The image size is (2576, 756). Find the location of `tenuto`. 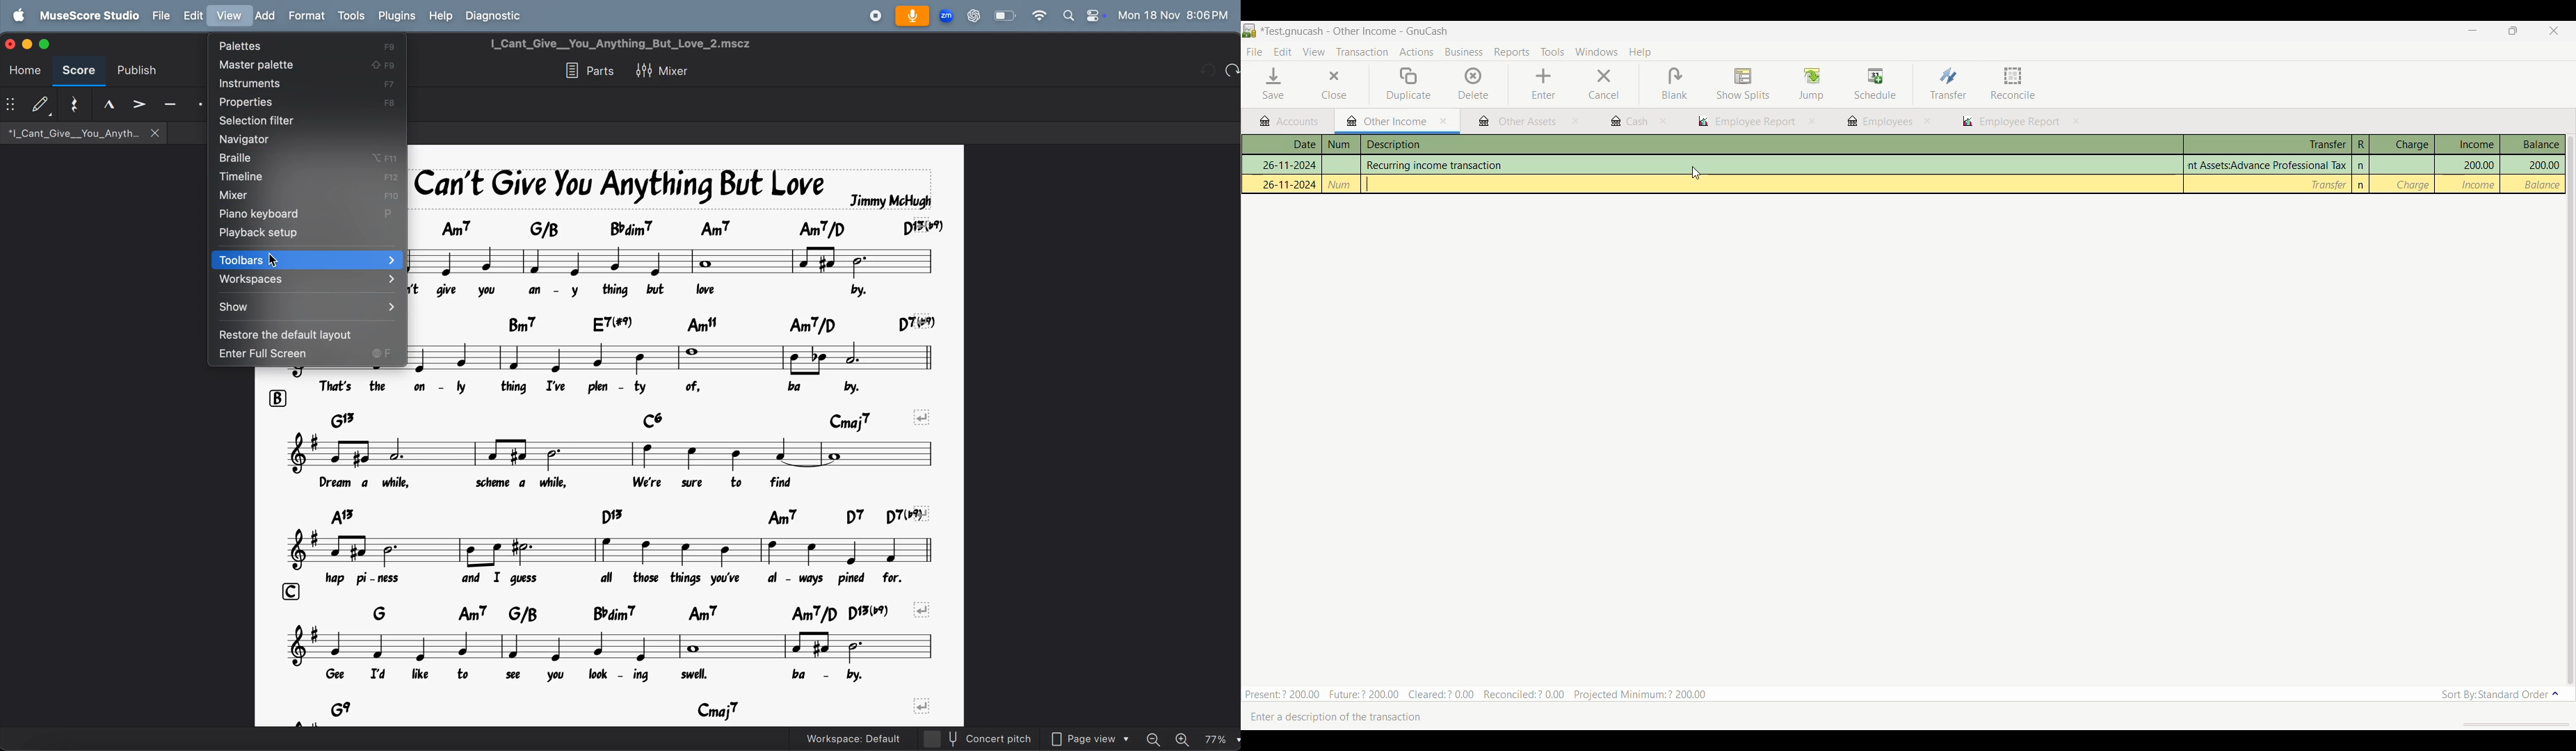

tenuto is located at coordinates (104, 106).